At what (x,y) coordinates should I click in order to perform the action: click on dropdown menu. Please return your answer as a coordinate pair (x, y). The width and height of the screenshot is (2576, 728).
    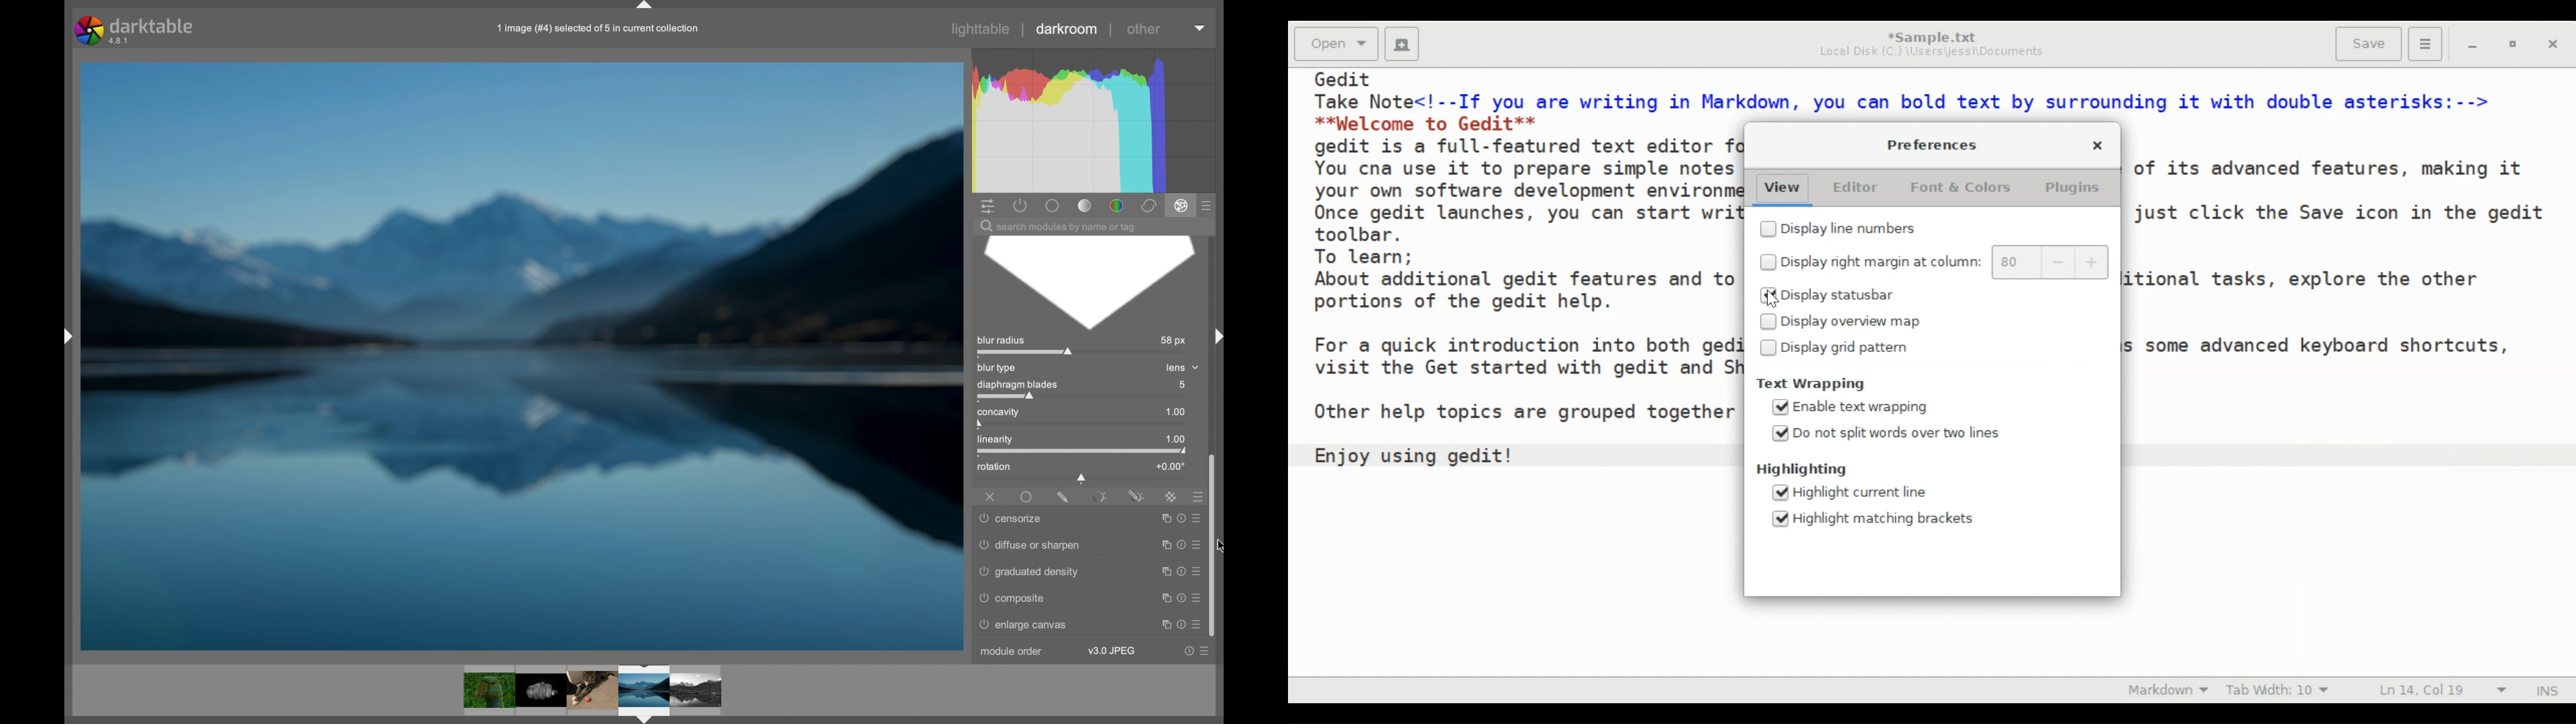
    Looking at the image, I should click on (1201, 29).